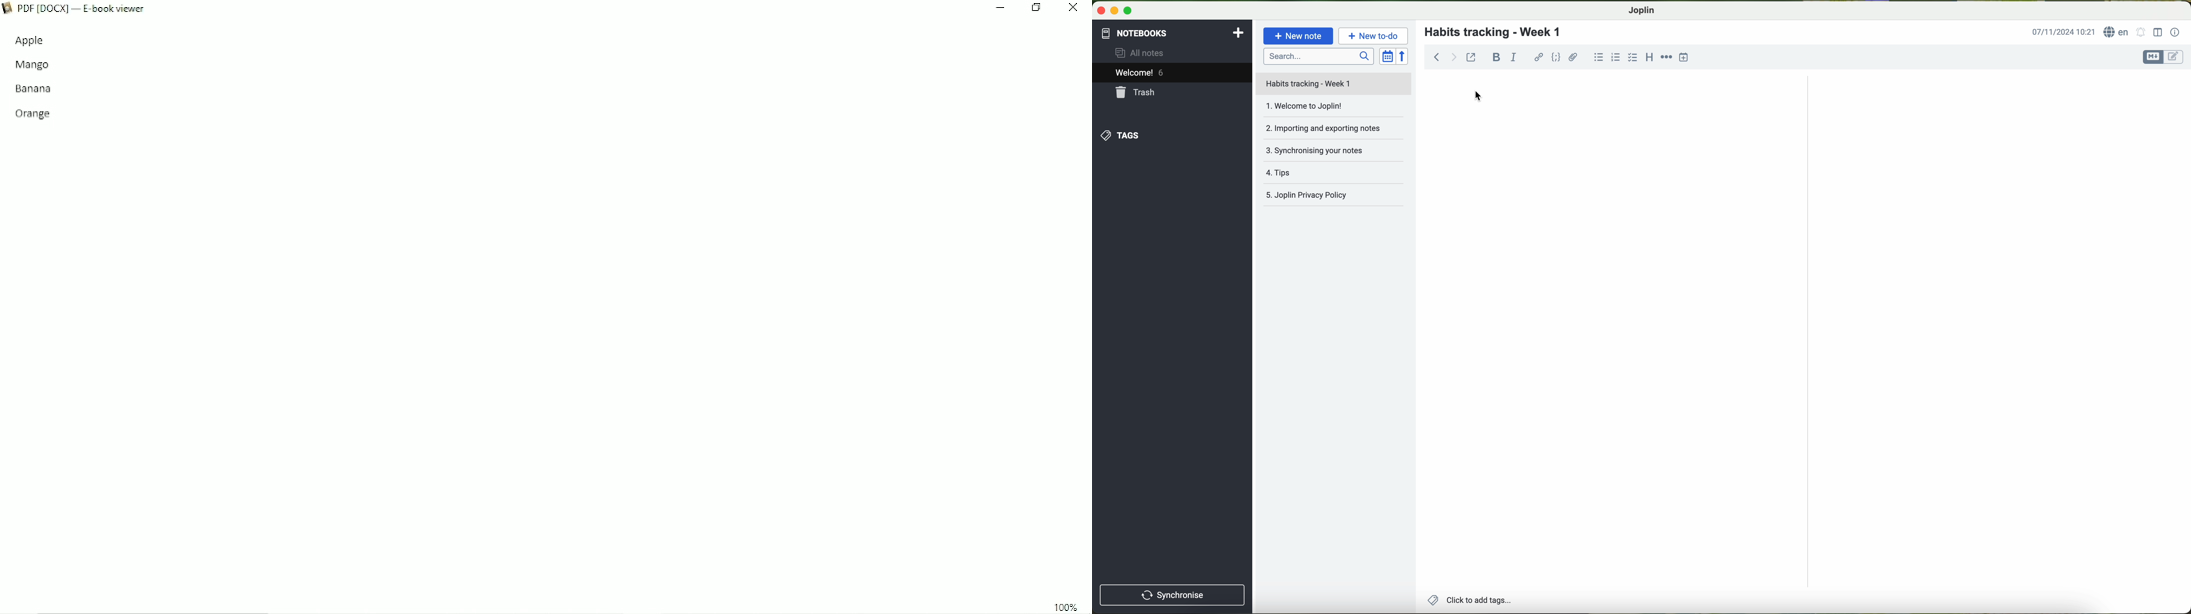 This screenshot has width=2212, height=616. Describe the element at coordinates (2117, 32) in the screenshot. I see `language` at that location.